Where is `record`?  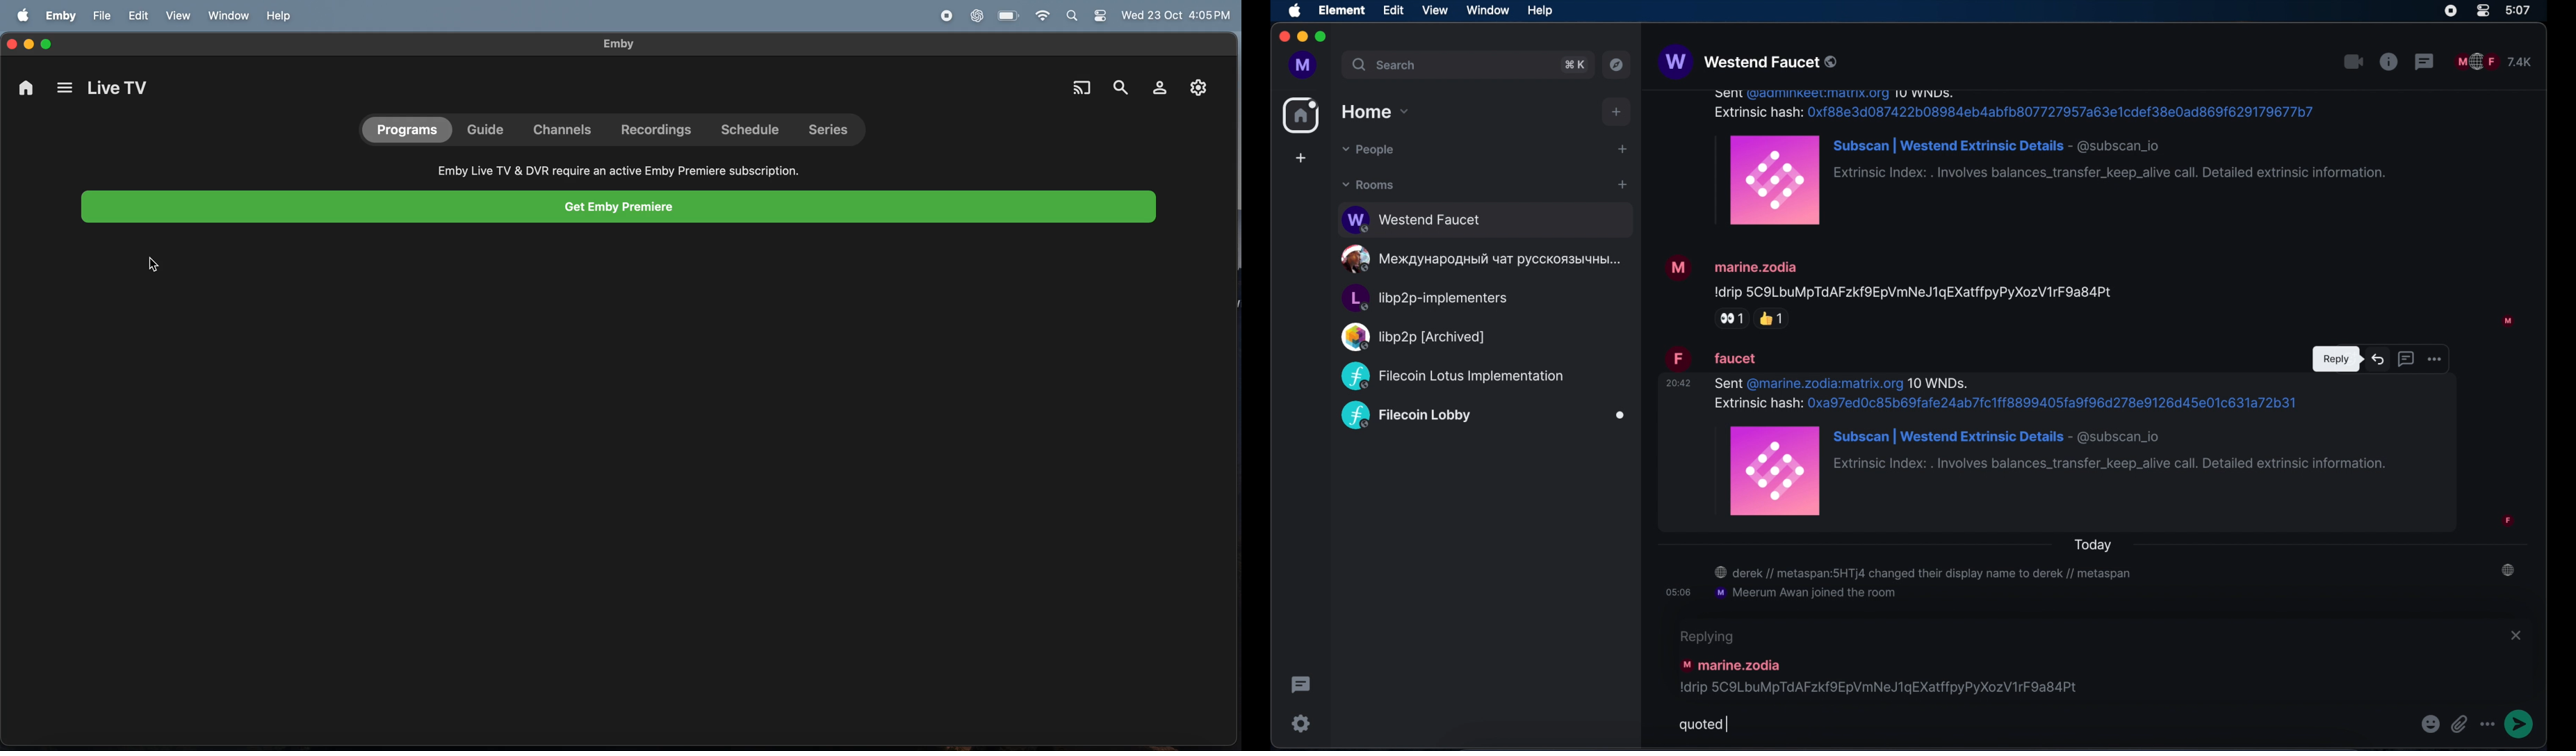
record is located at coordinates (943, 15).